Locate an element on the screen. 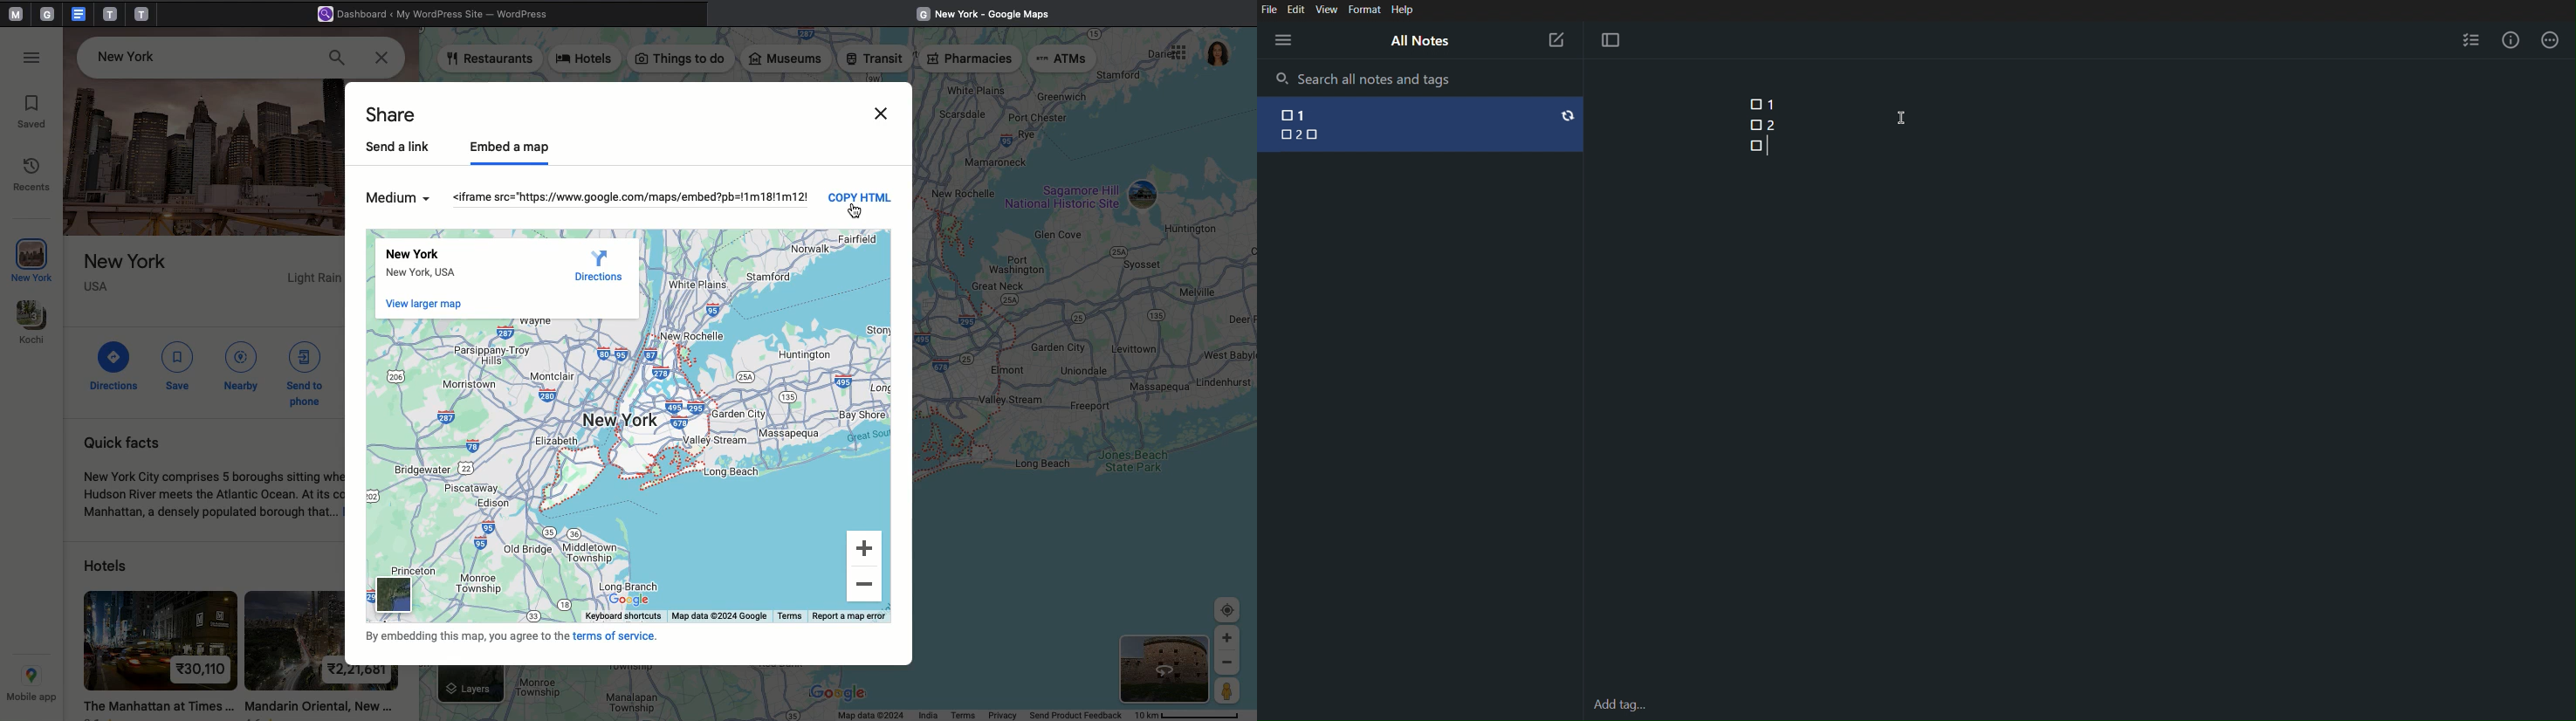 This screenshot has height=728, width=2576. Help is located at coordinates (1403, 10).